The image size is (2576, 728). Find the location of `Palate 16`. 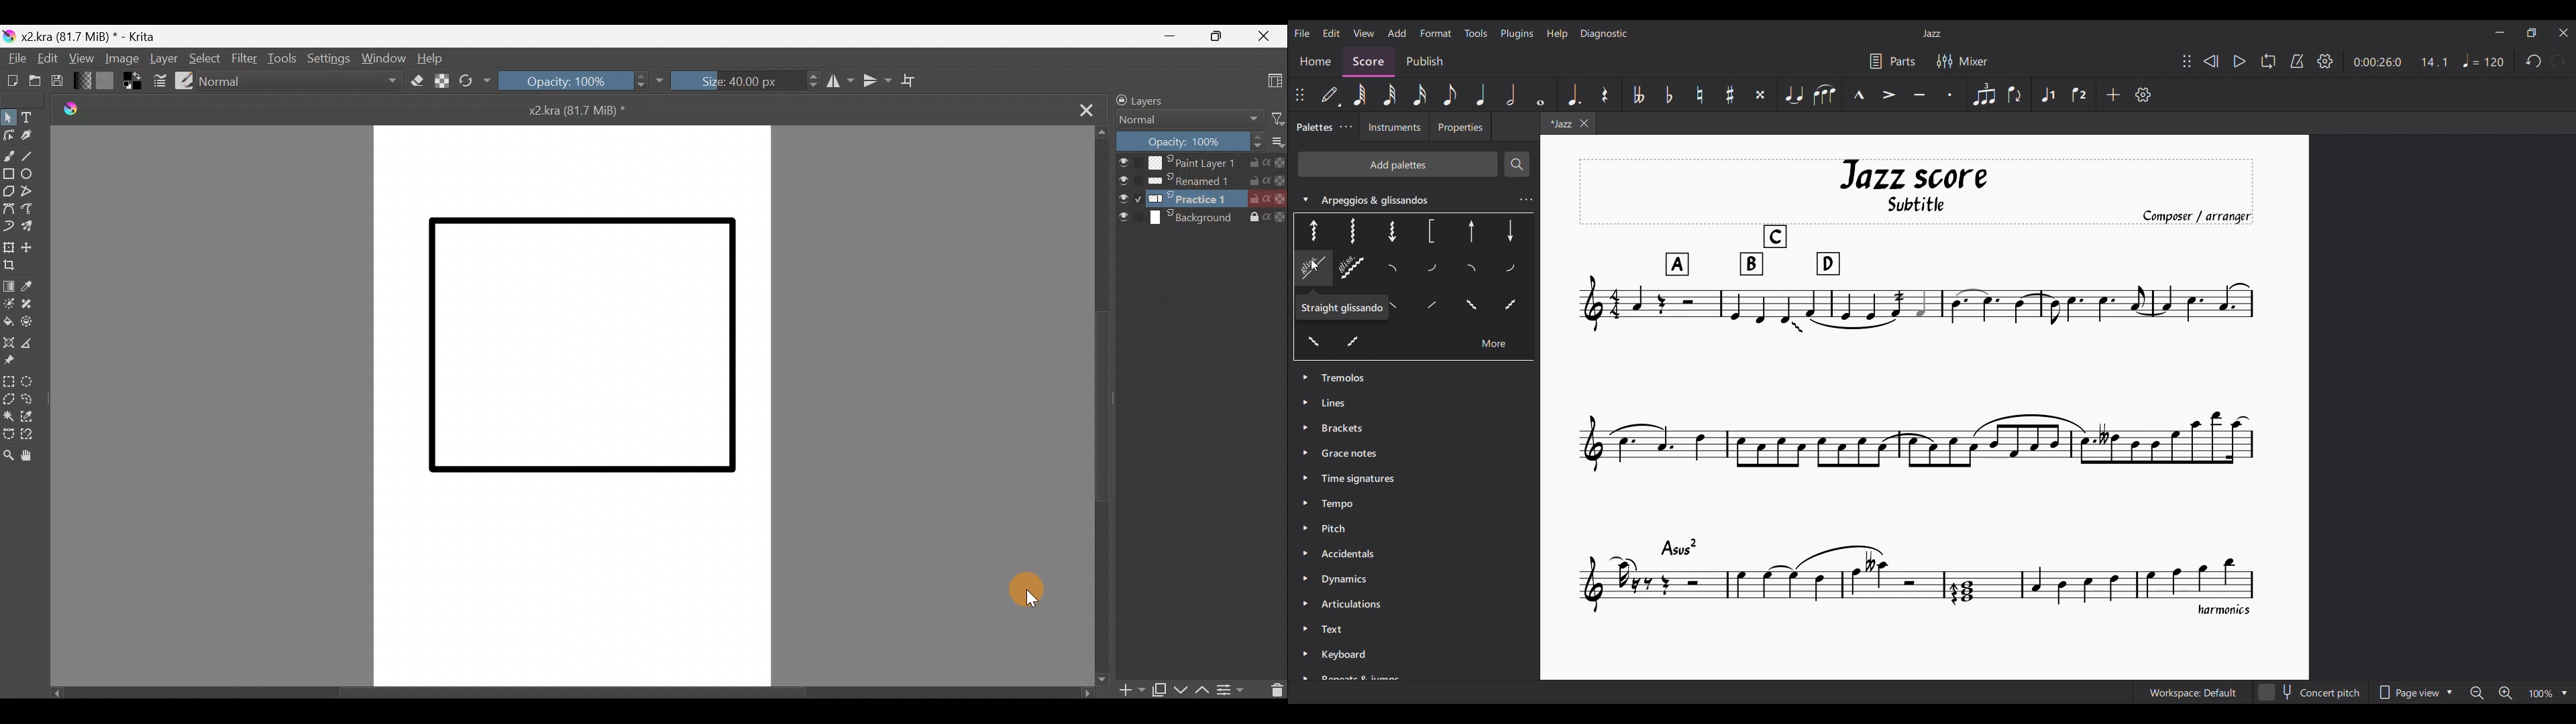

Palate 16 is located at coordinates (1468, 308).